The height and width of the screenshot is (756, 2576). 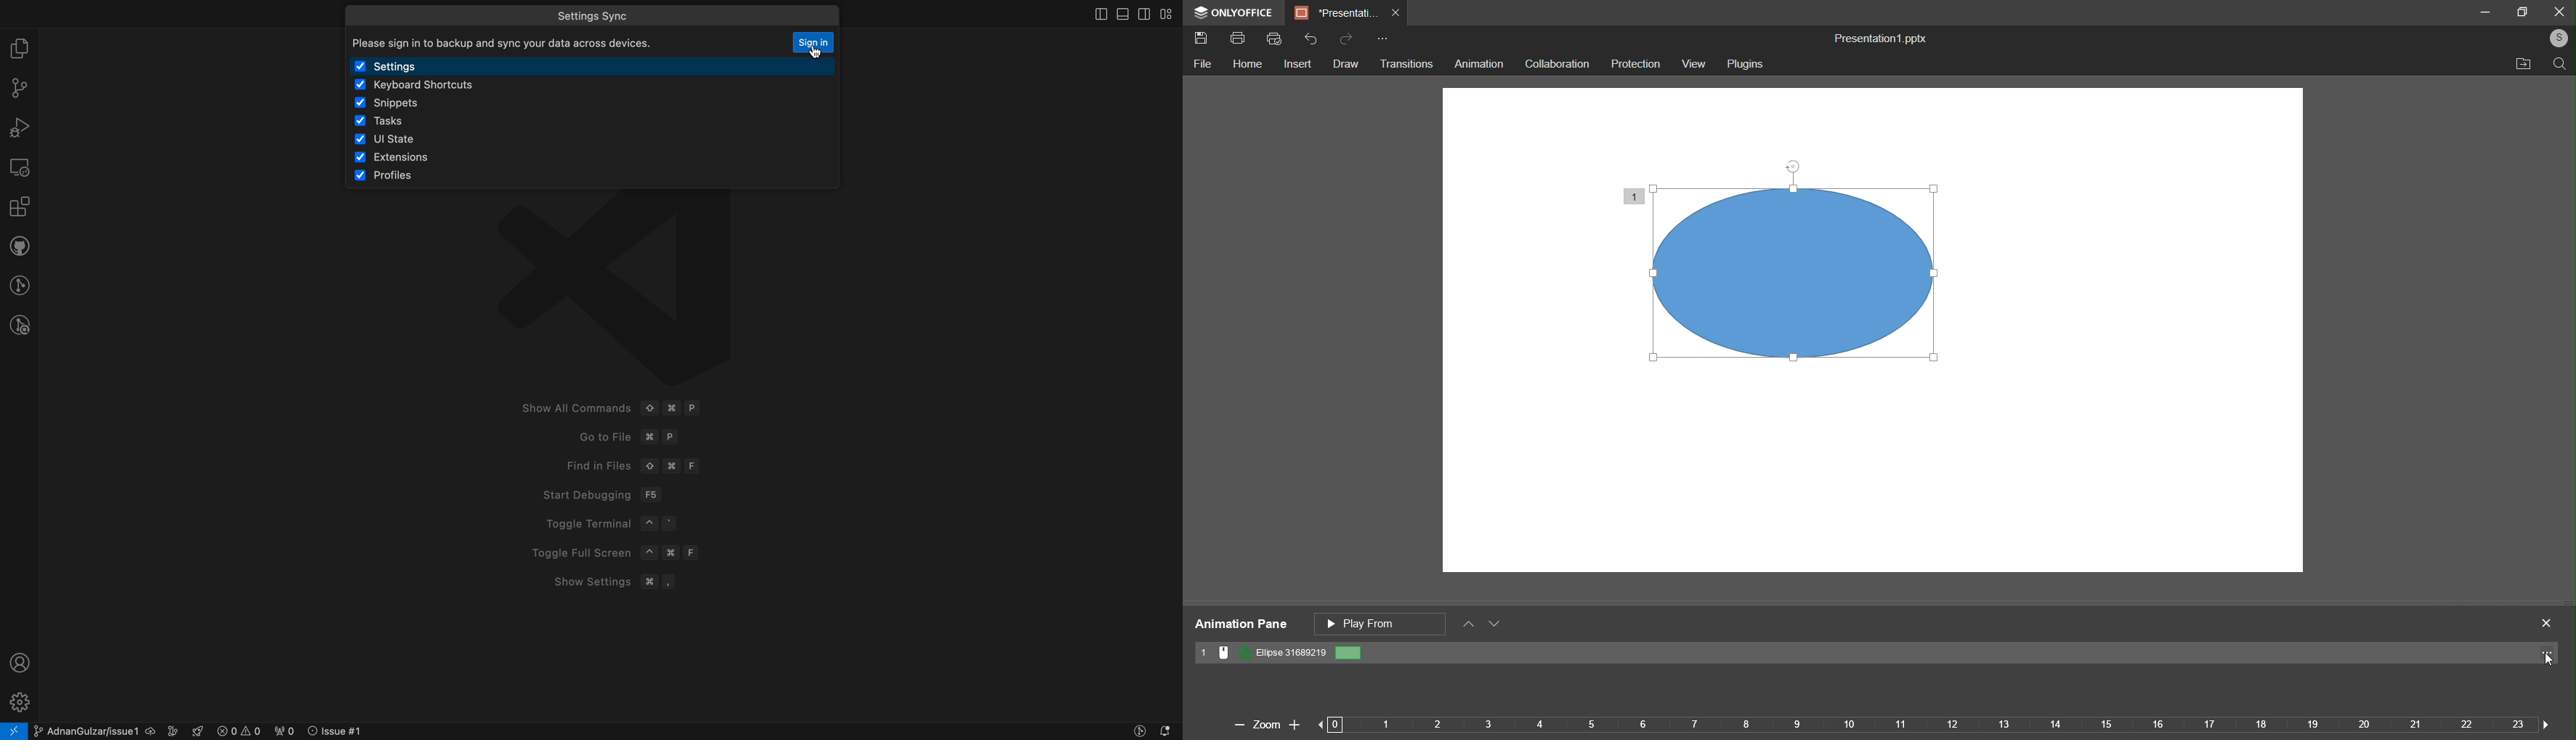 I want to click on quick menus, so click(x=611, y=12).